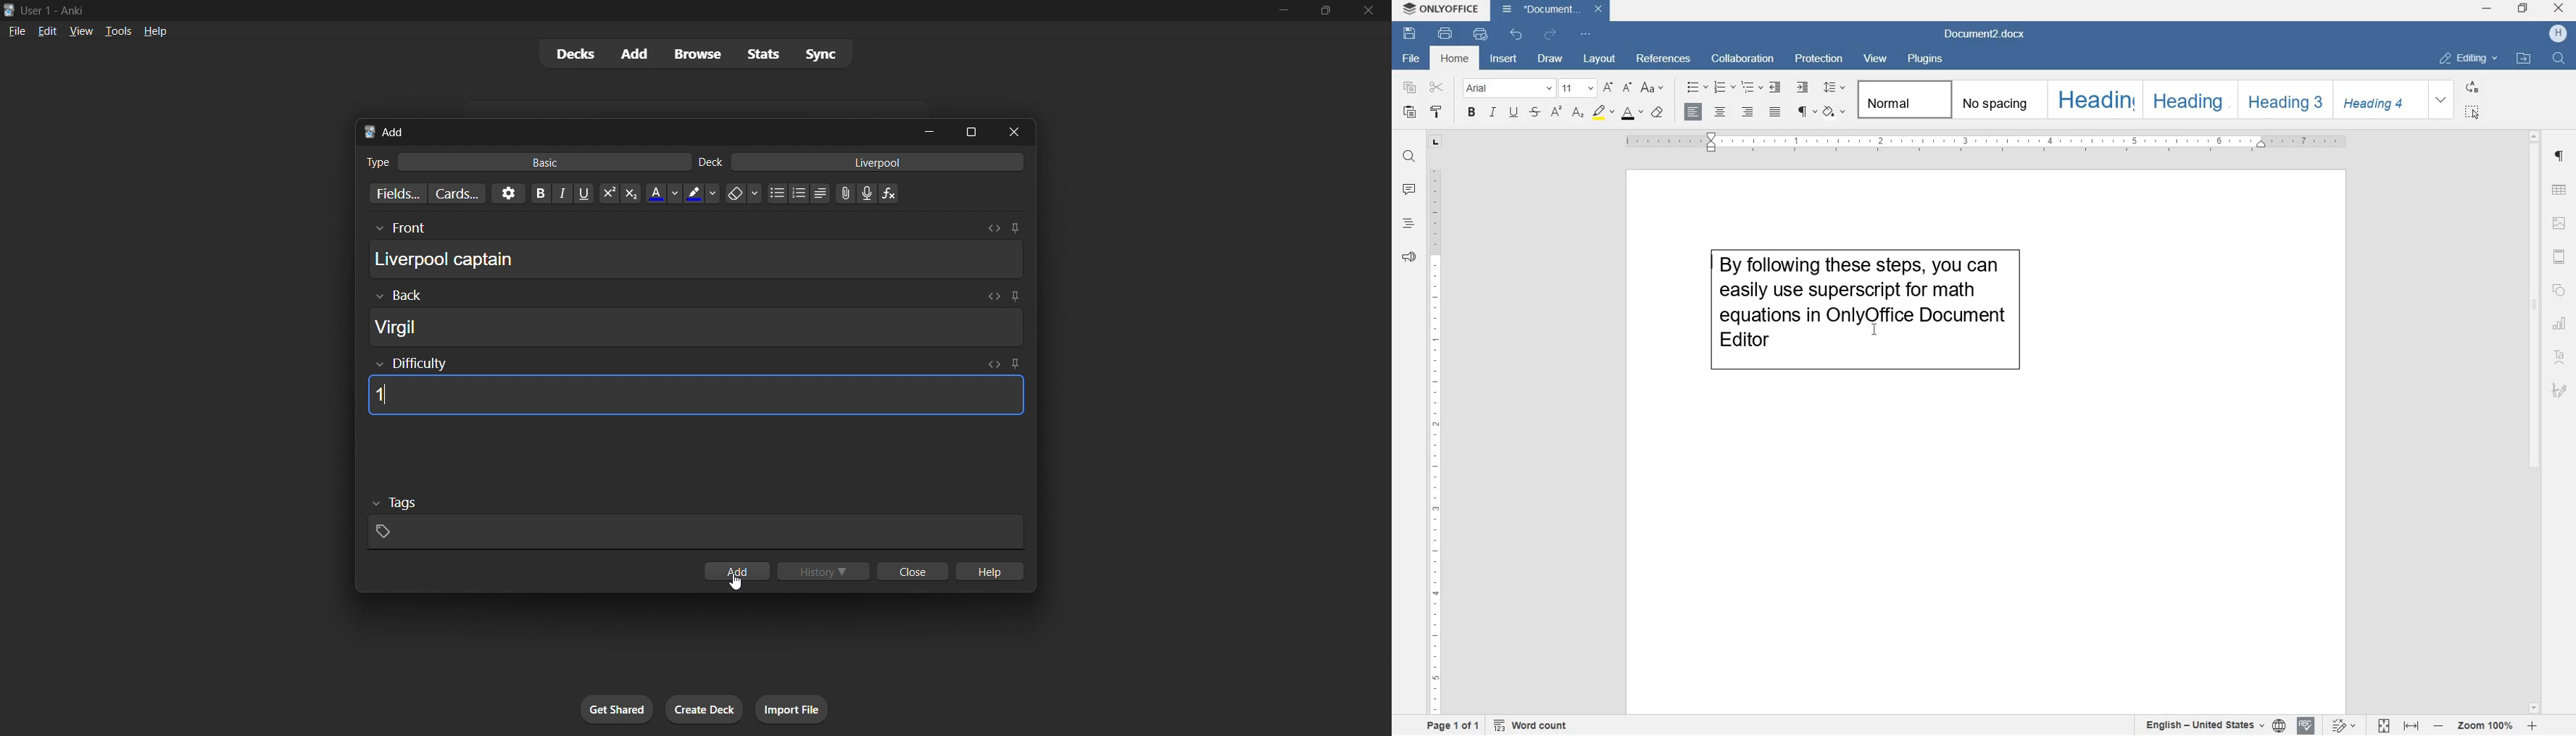 This screenshot has width=2576, height=756. I want to click on Text, so click(377, 162).